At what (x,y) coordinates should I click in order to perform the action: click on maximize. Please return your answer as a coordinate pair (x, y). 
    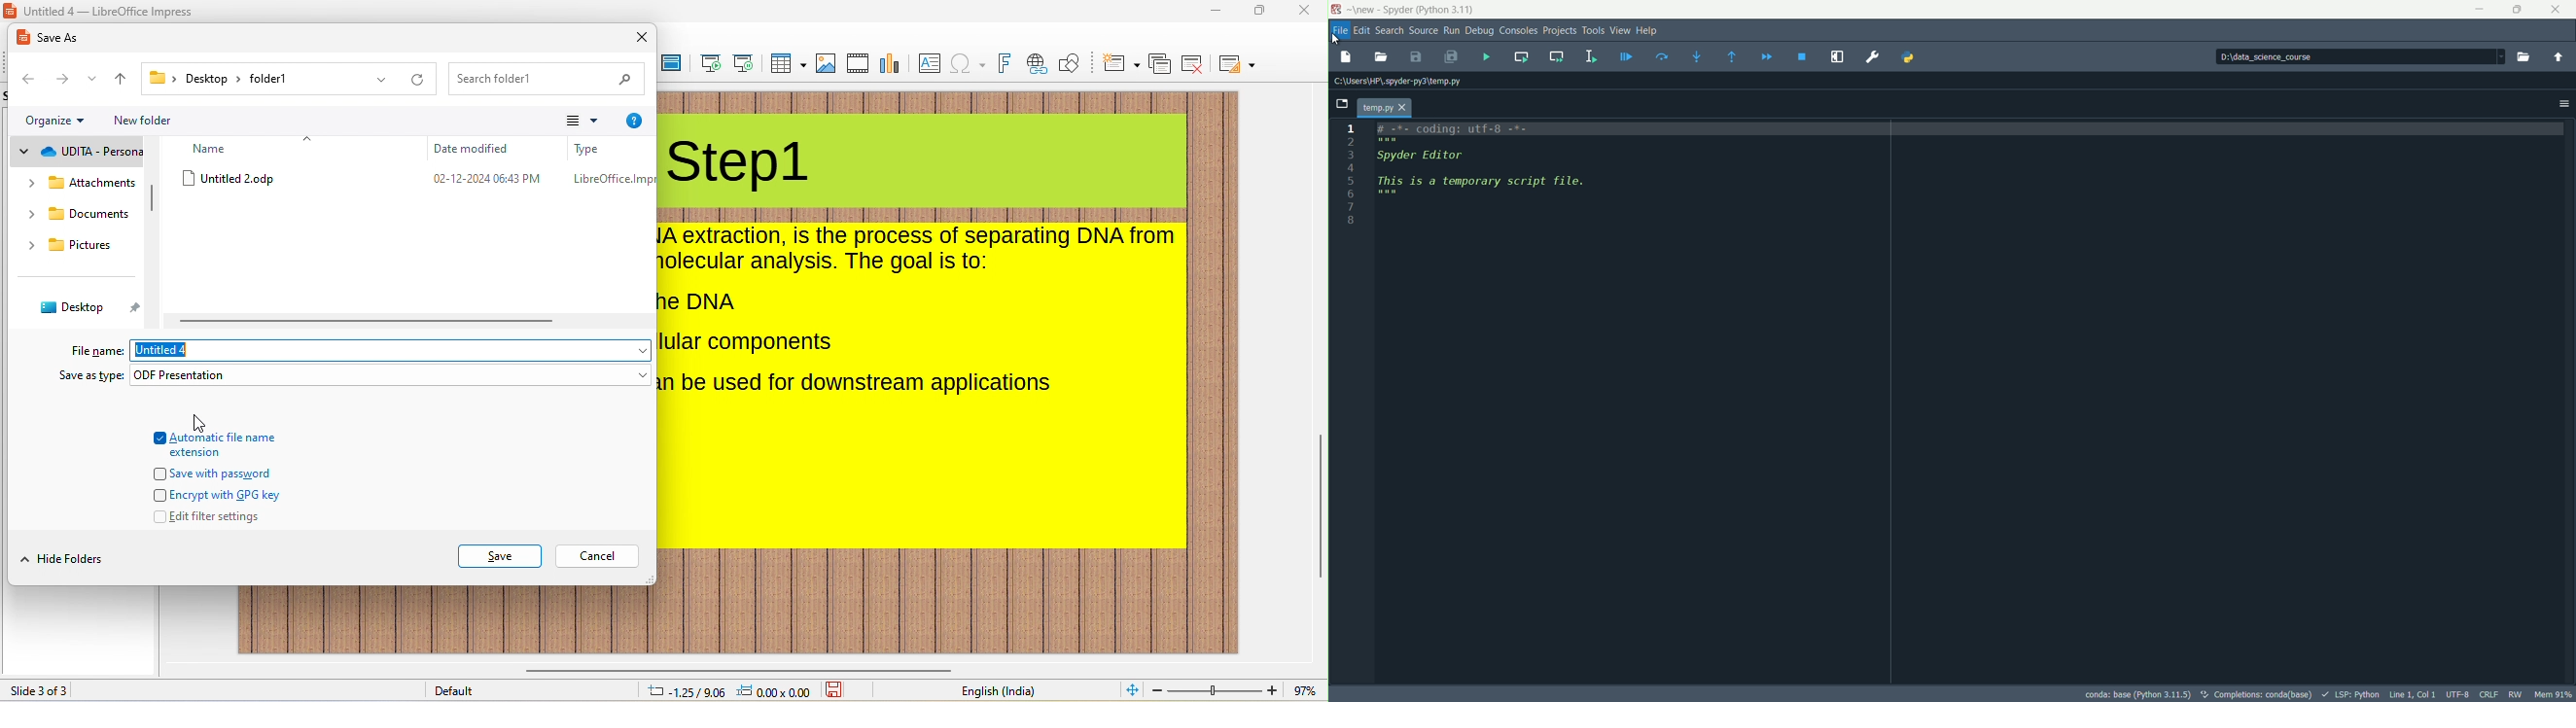
    Looking at the image, I should click on (2517, 10).